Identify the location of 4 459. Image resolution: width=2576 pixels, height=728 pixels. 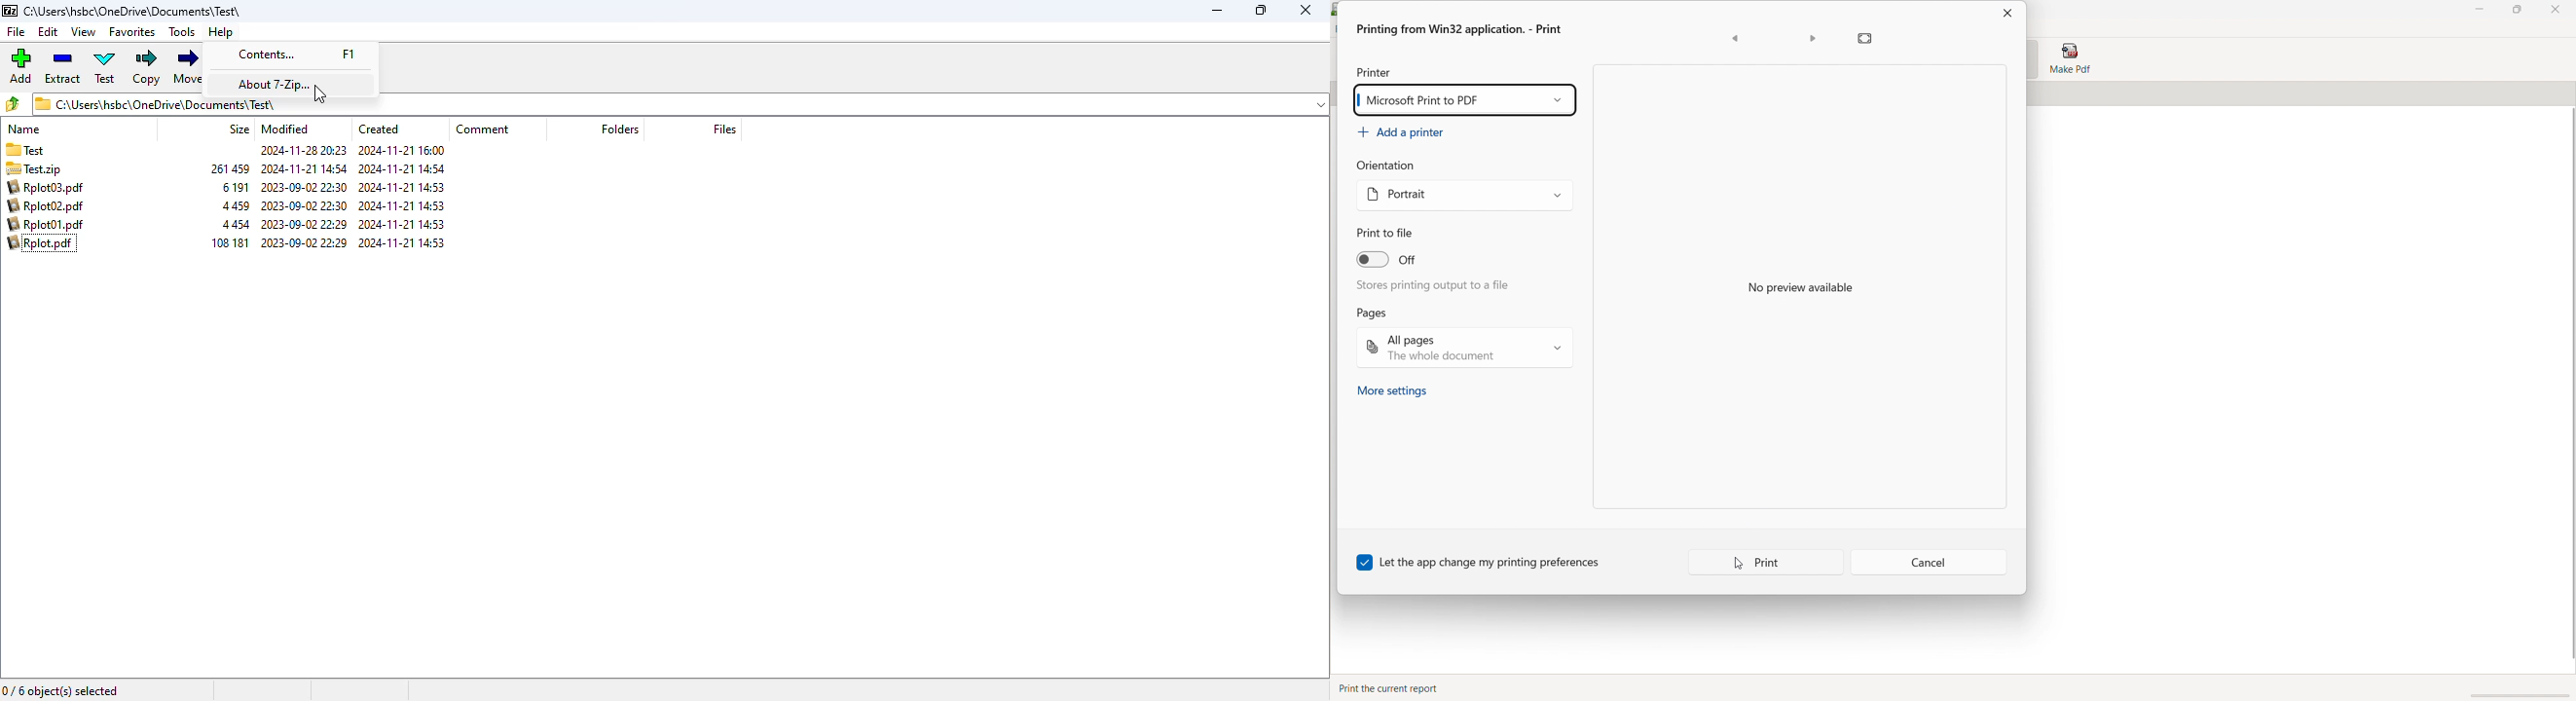
(238, 206).